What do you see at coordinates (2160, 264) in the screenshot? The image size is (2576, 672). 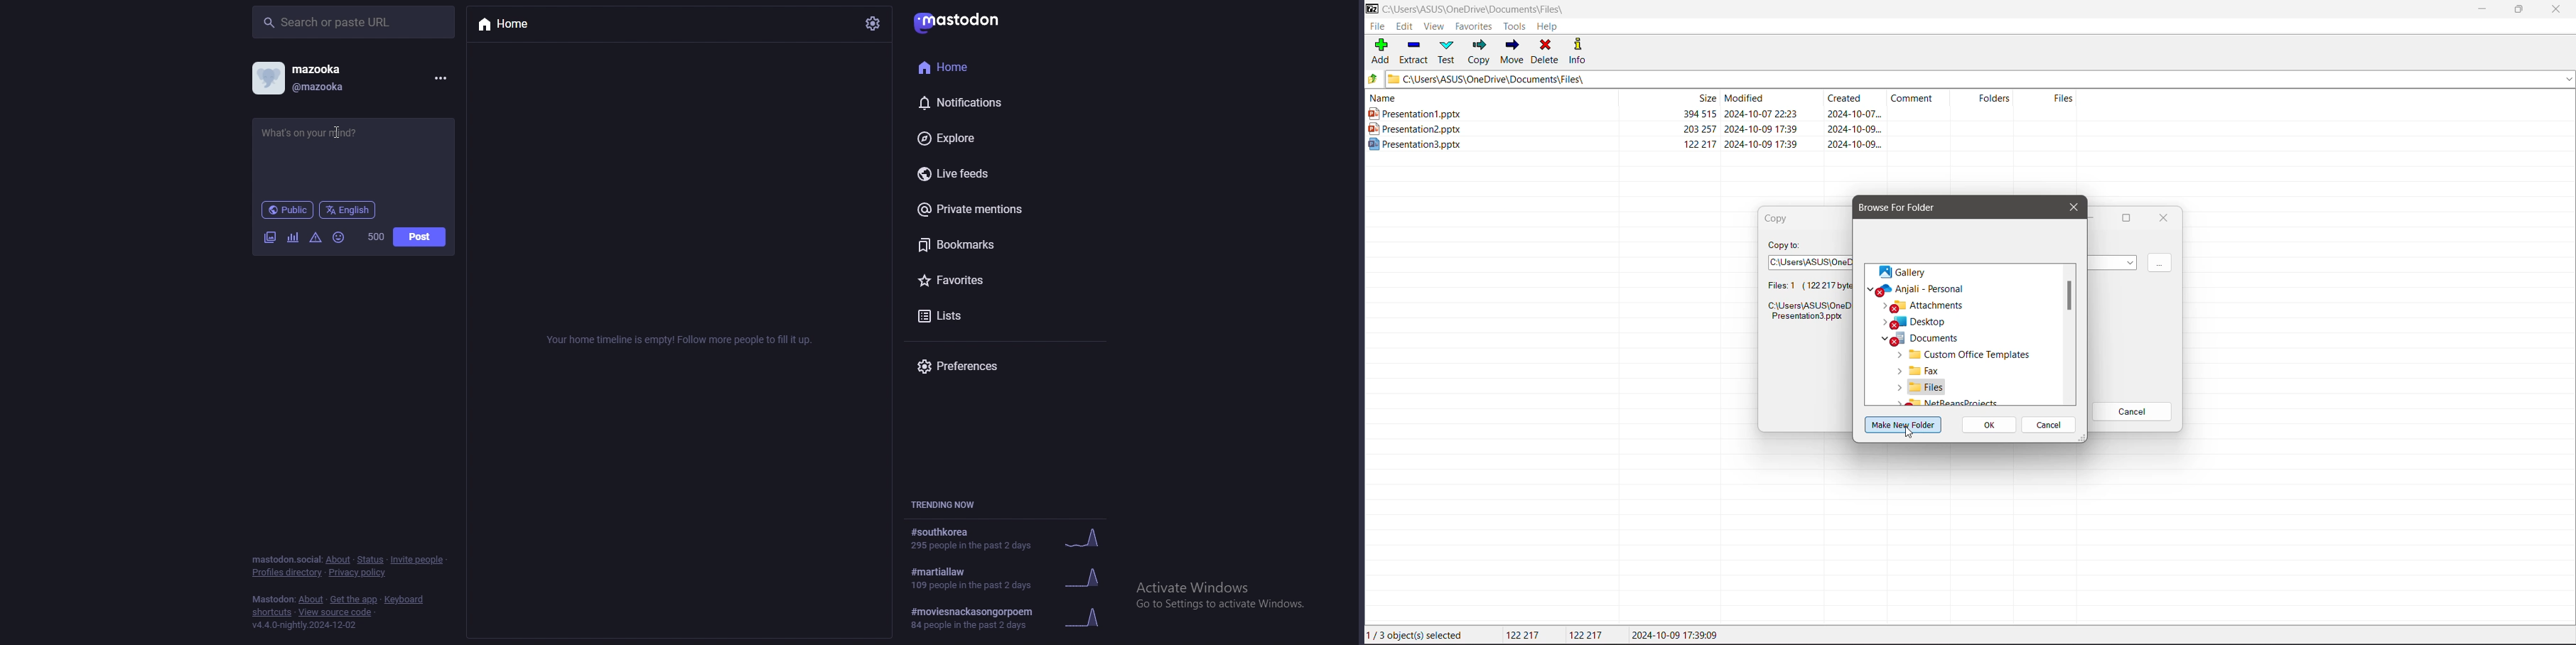 I see `Click to Browse for more location` at bounding box center [2160, 264].